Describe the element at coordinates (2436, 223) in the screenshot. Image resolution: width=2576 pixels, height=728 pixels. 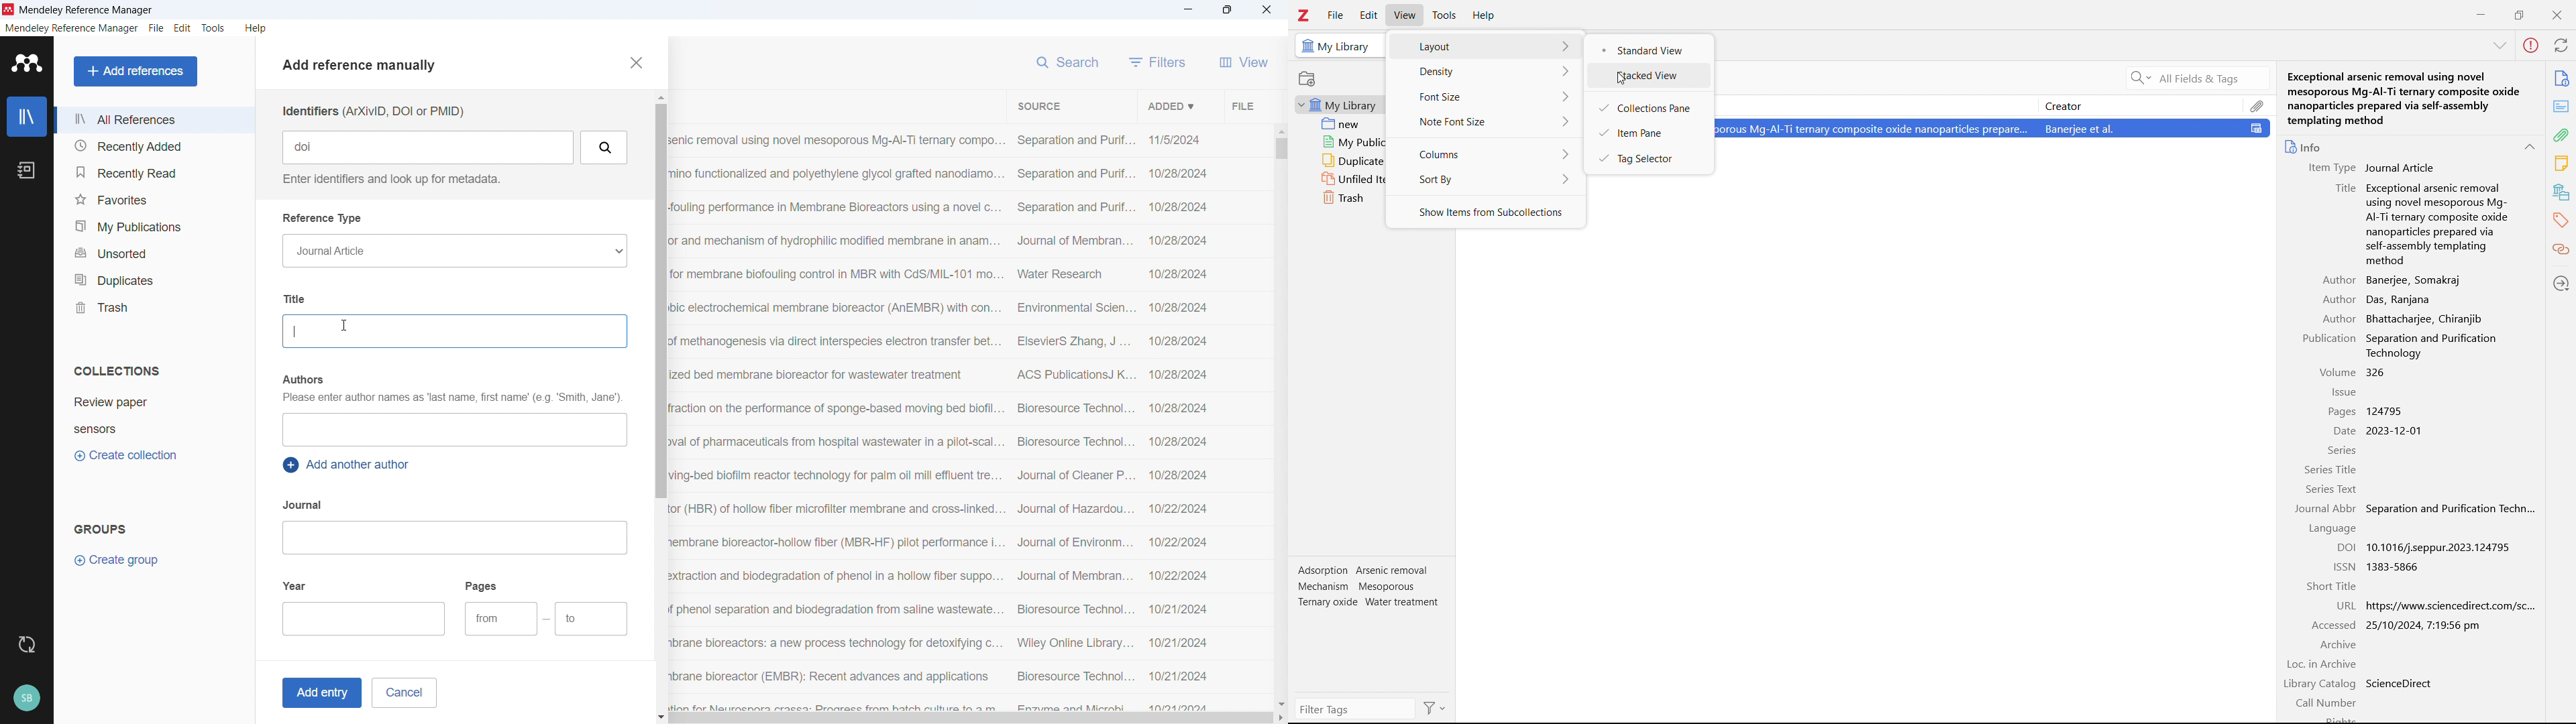
I see `Exceptional arsenic removal
using novel mesoporous Mg-
AI-Ti ternary composite oxide
nanoparticles prepared via
self-assembly templating
method` at that location.